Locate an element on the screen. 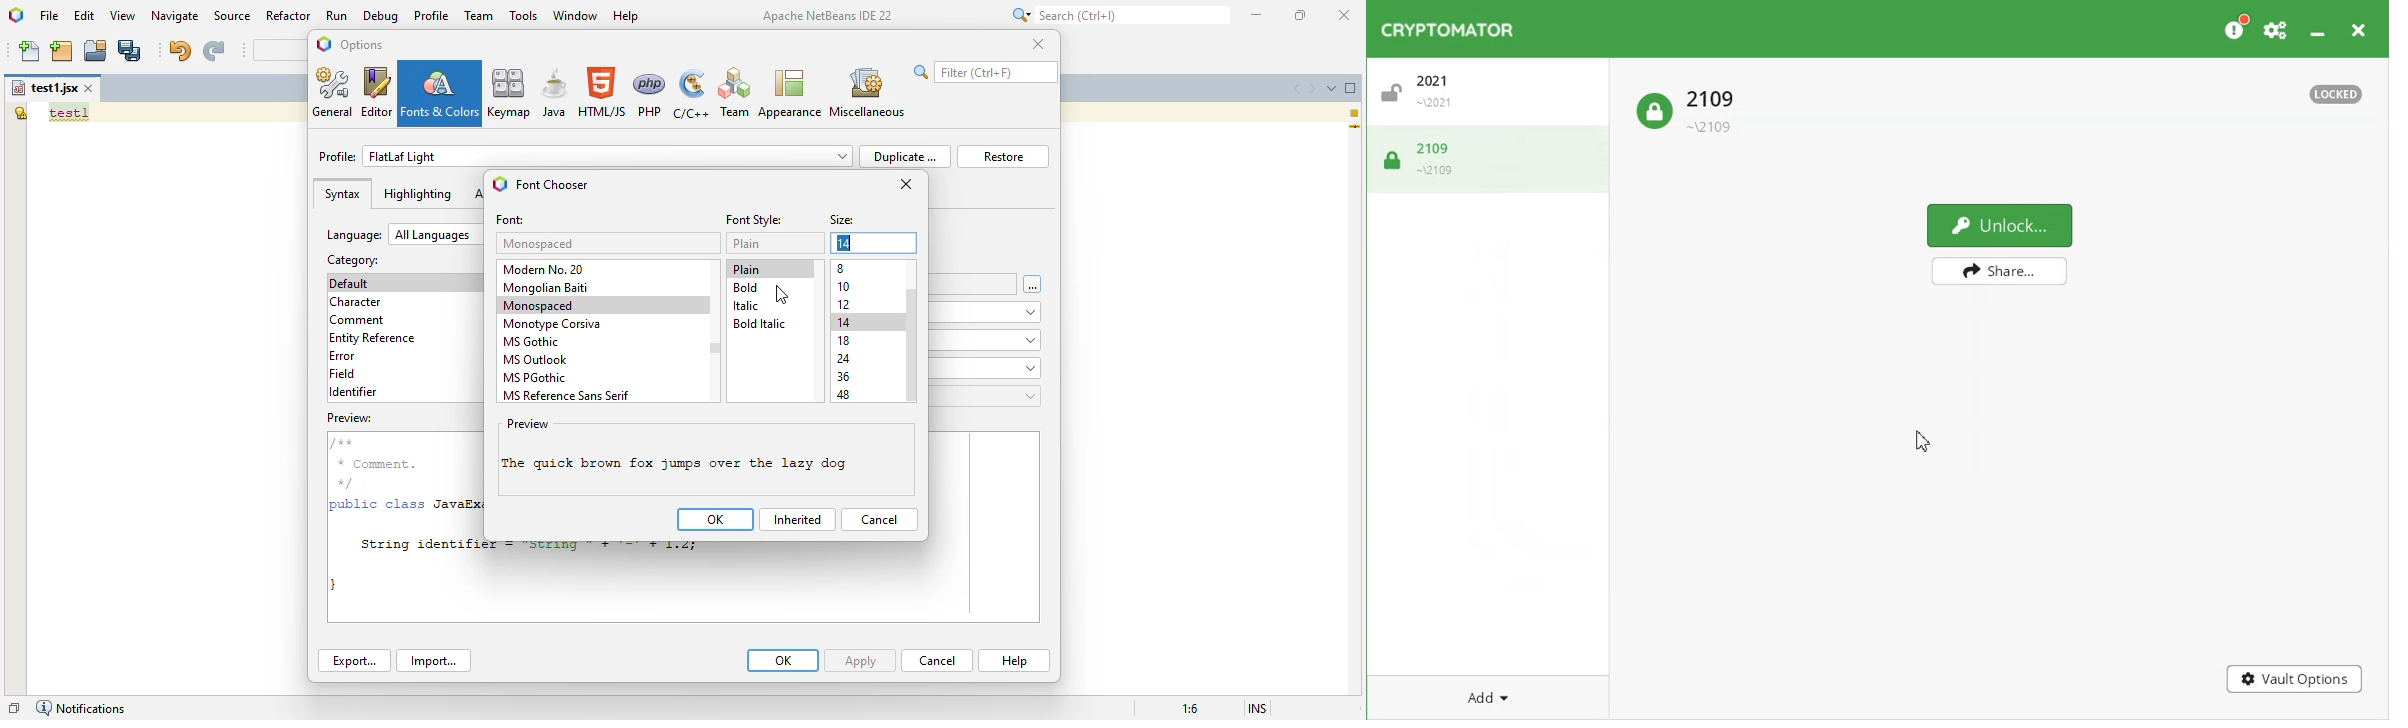 This screenshot has width=2408, height=728. Logo is located at coordinates (1450, 29).